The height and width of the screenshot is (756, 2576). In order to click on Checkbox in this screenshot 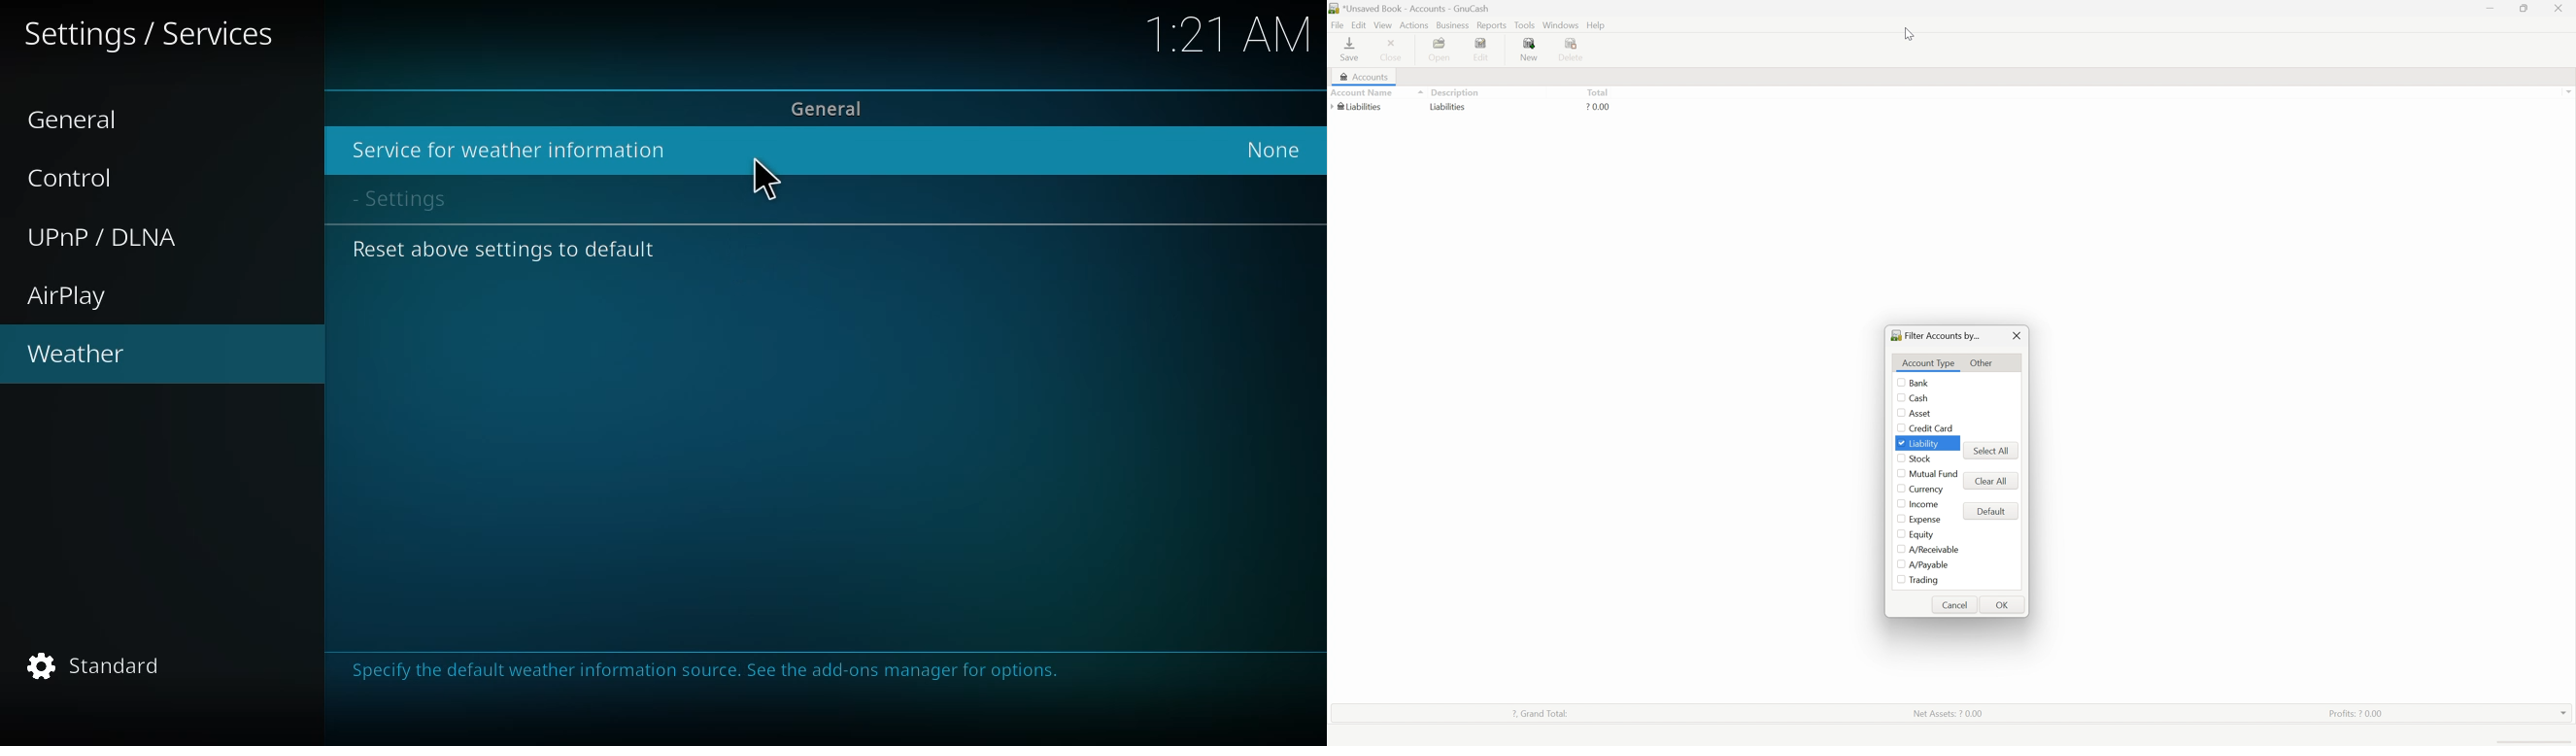, I will do `click(1898, 564)`.